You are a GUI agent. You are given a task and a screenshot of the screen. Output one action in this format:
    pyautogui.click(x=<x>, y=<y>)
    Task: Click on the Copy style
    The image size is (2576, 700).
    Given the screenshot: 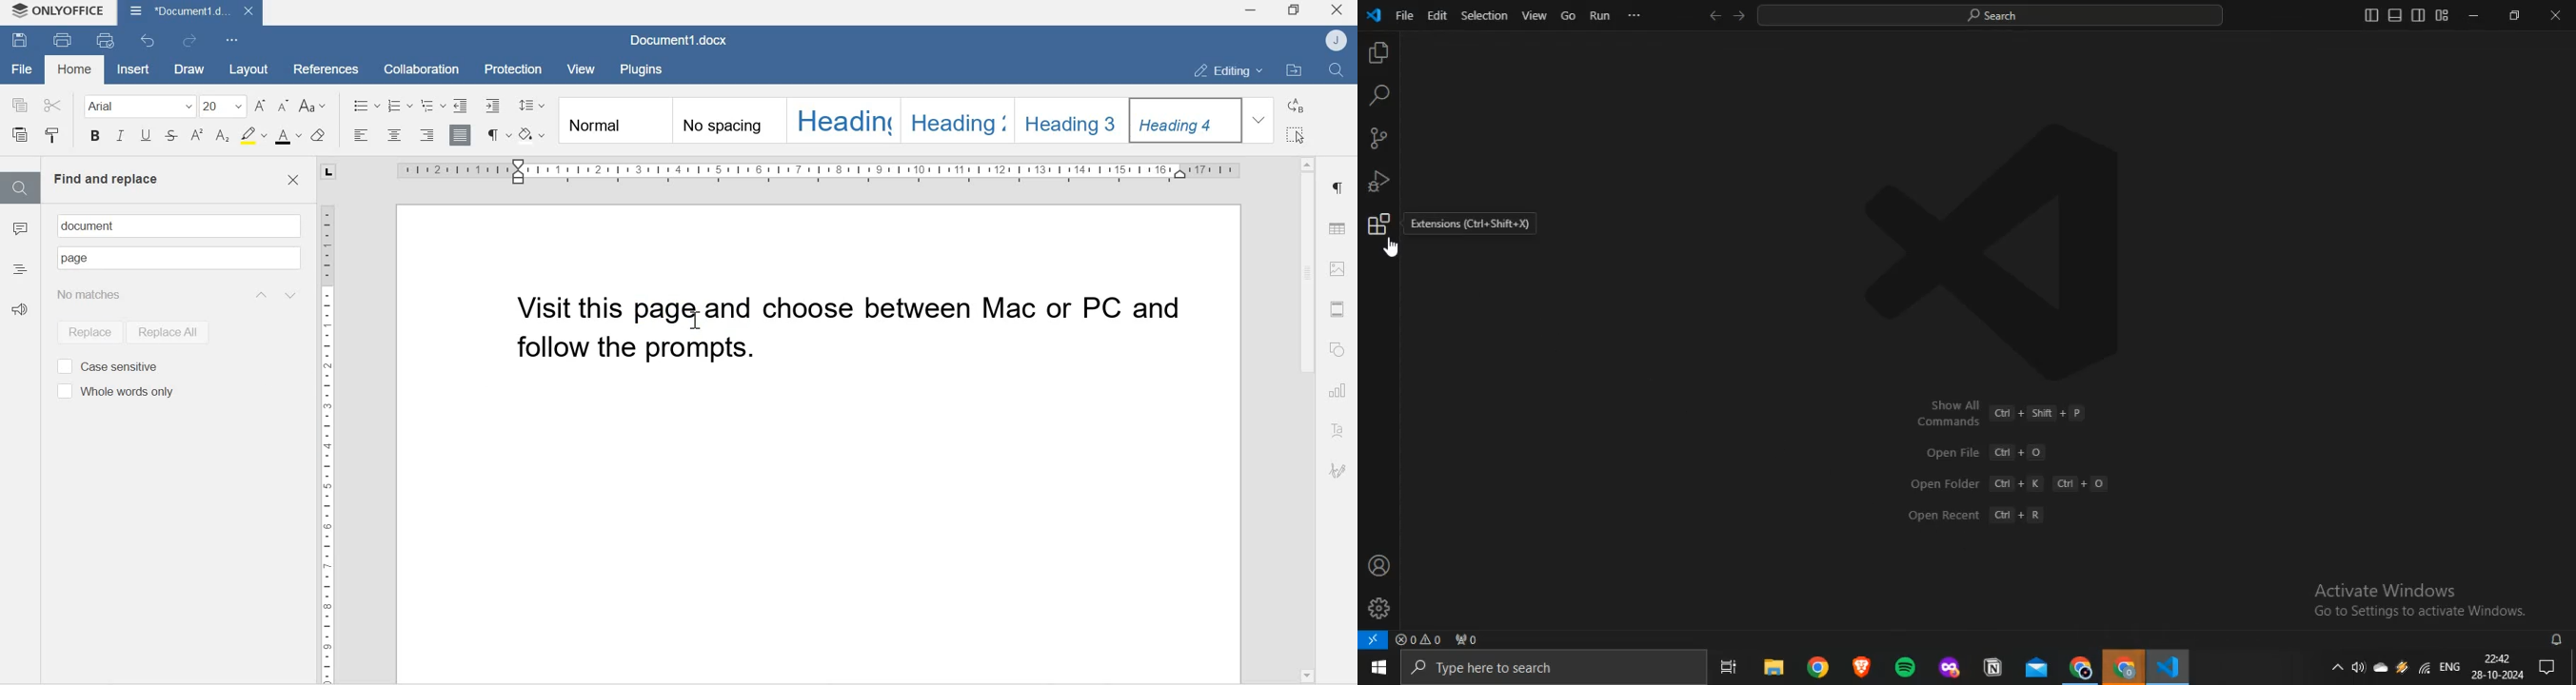 What is the action you would take?
    pyautogui.click(x=52, y=136)
    